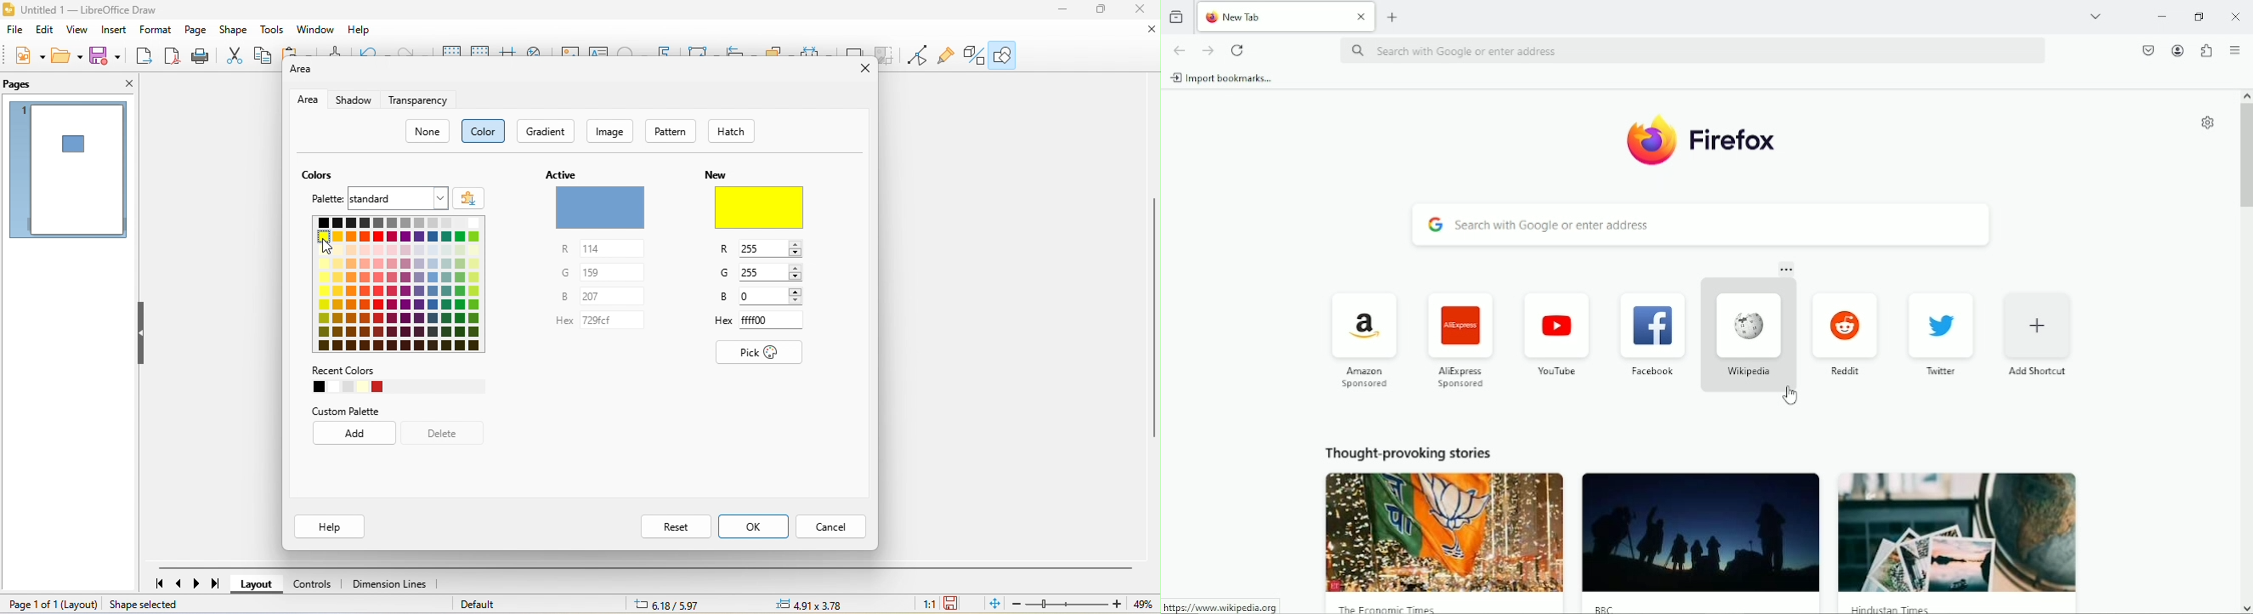  What do you see at coordinates (764, 352) in the screenshot?
I see `pick` at bounding box center [764, 352].